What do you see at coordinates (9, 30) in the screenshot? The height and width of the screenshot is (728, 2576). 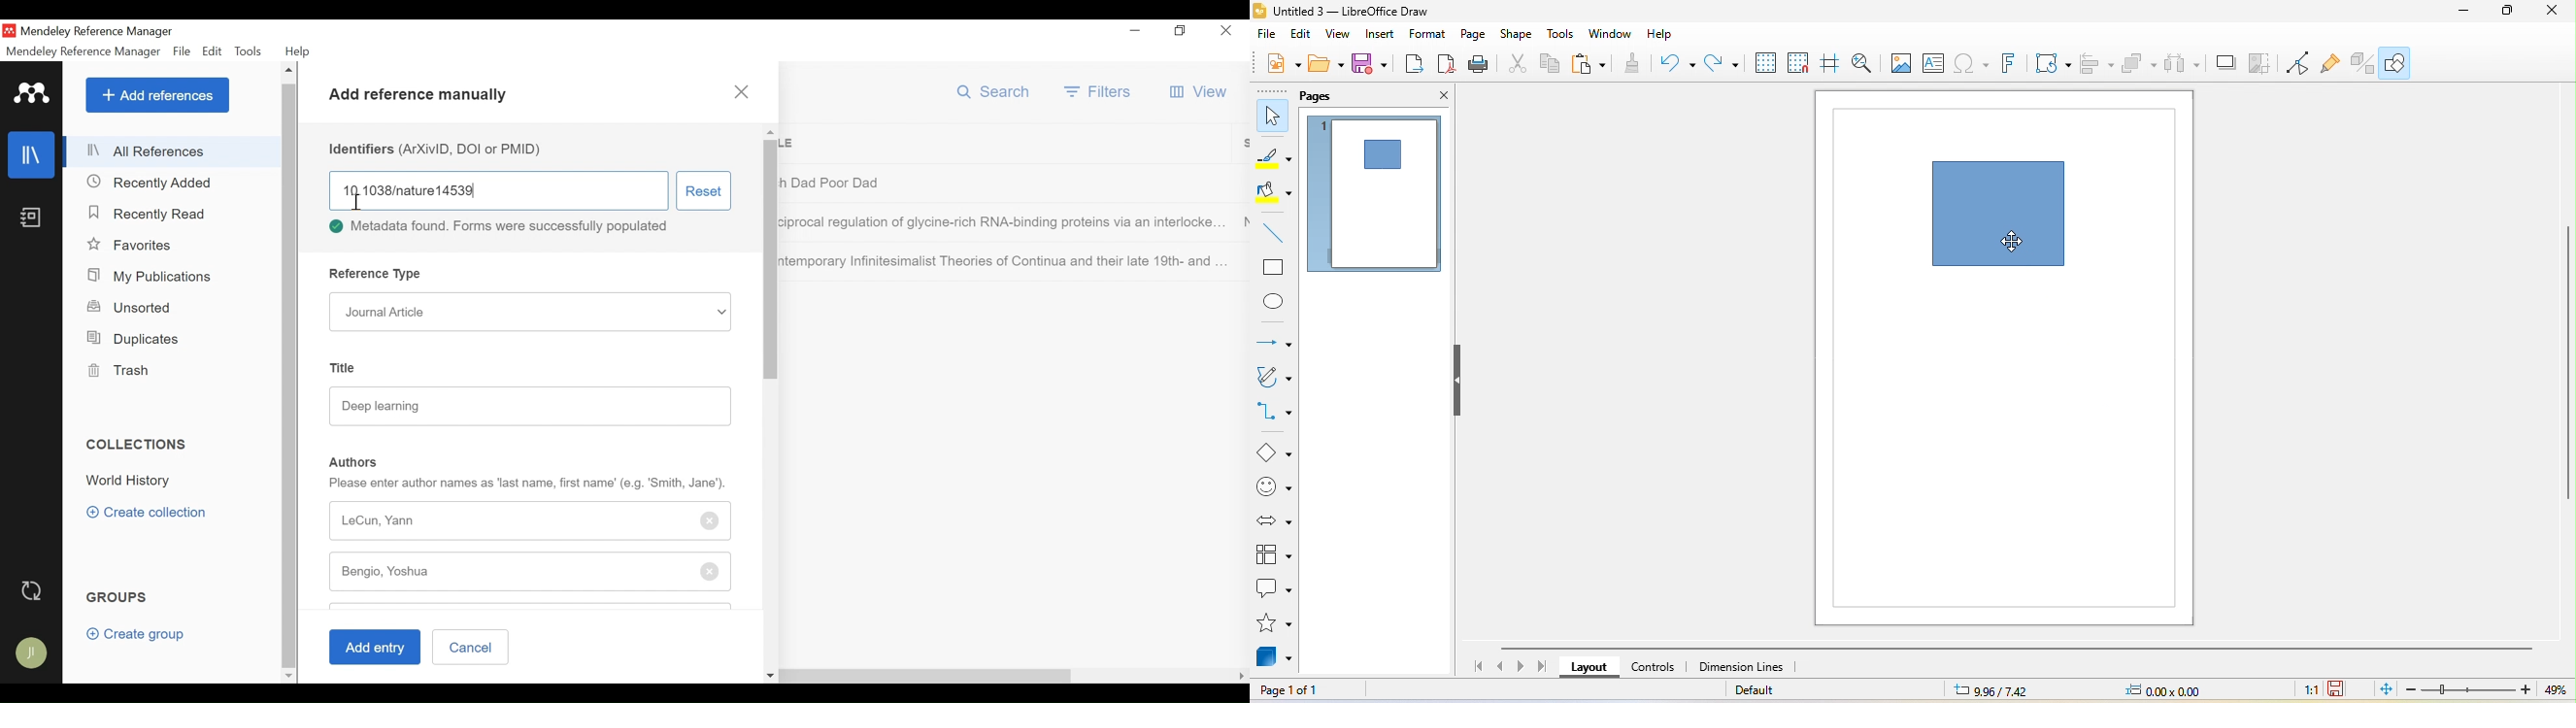 I see `Mendeley Desktop Icon` at bounding box center [9, 30].